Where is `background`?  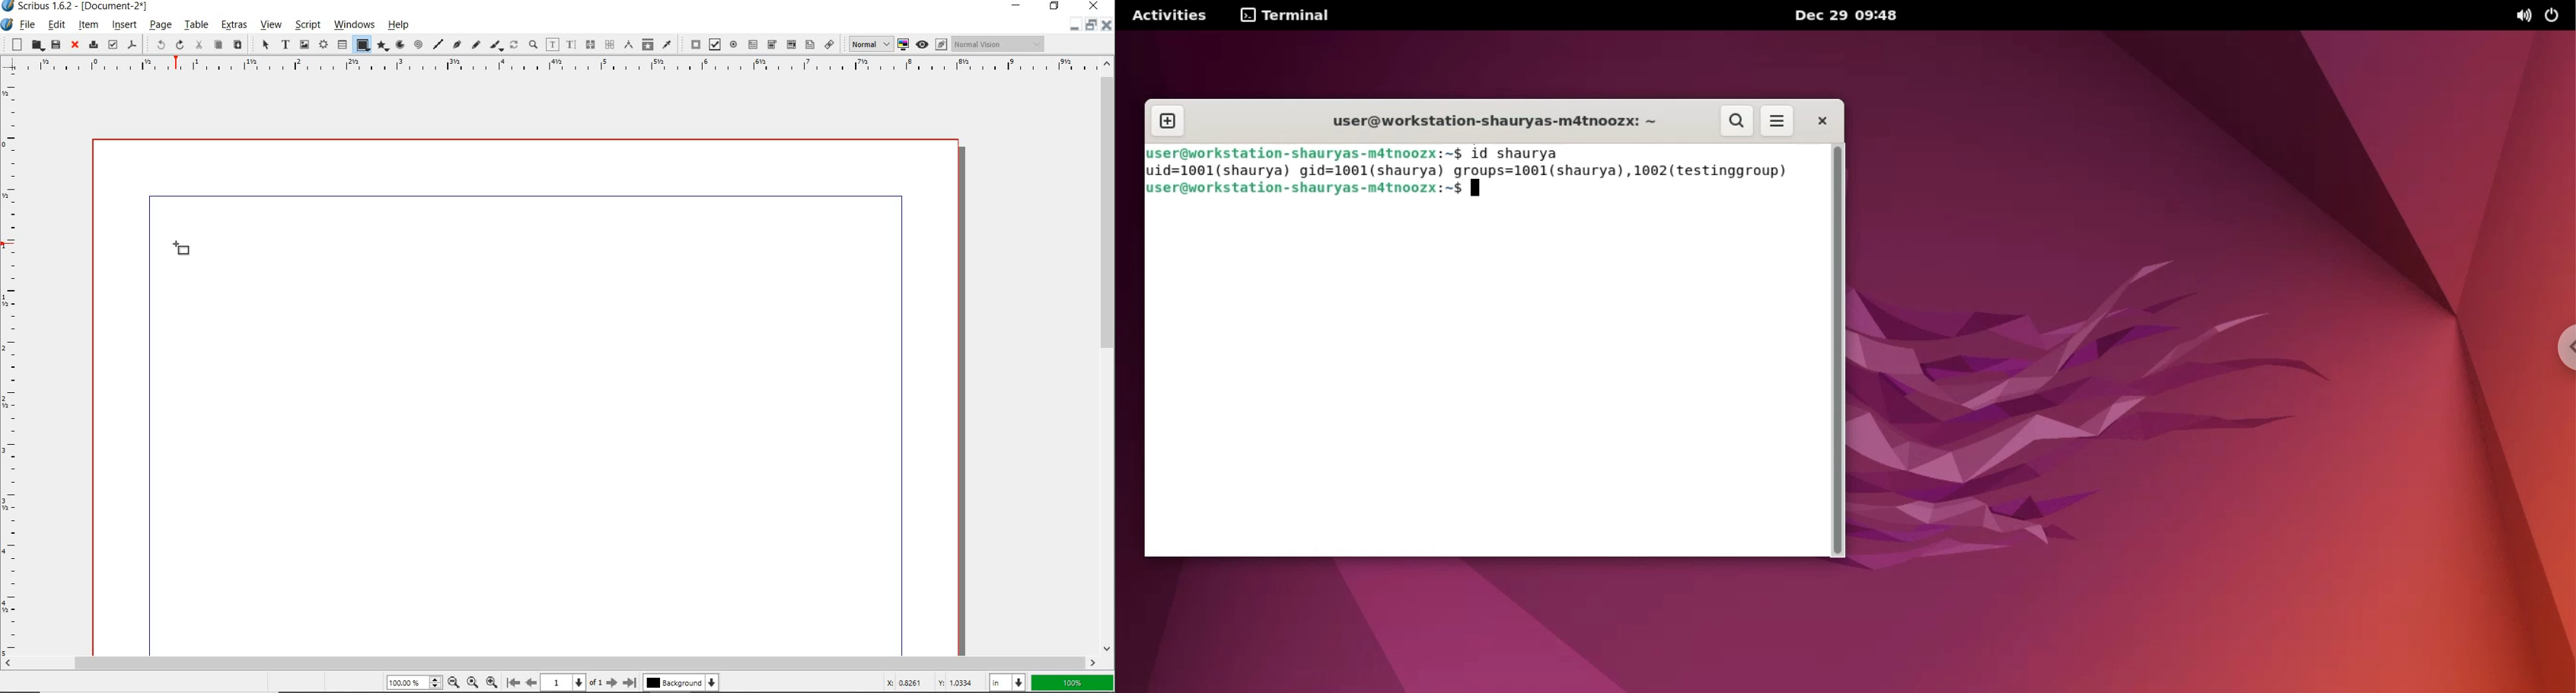
background is located at coordinates (683, 682).